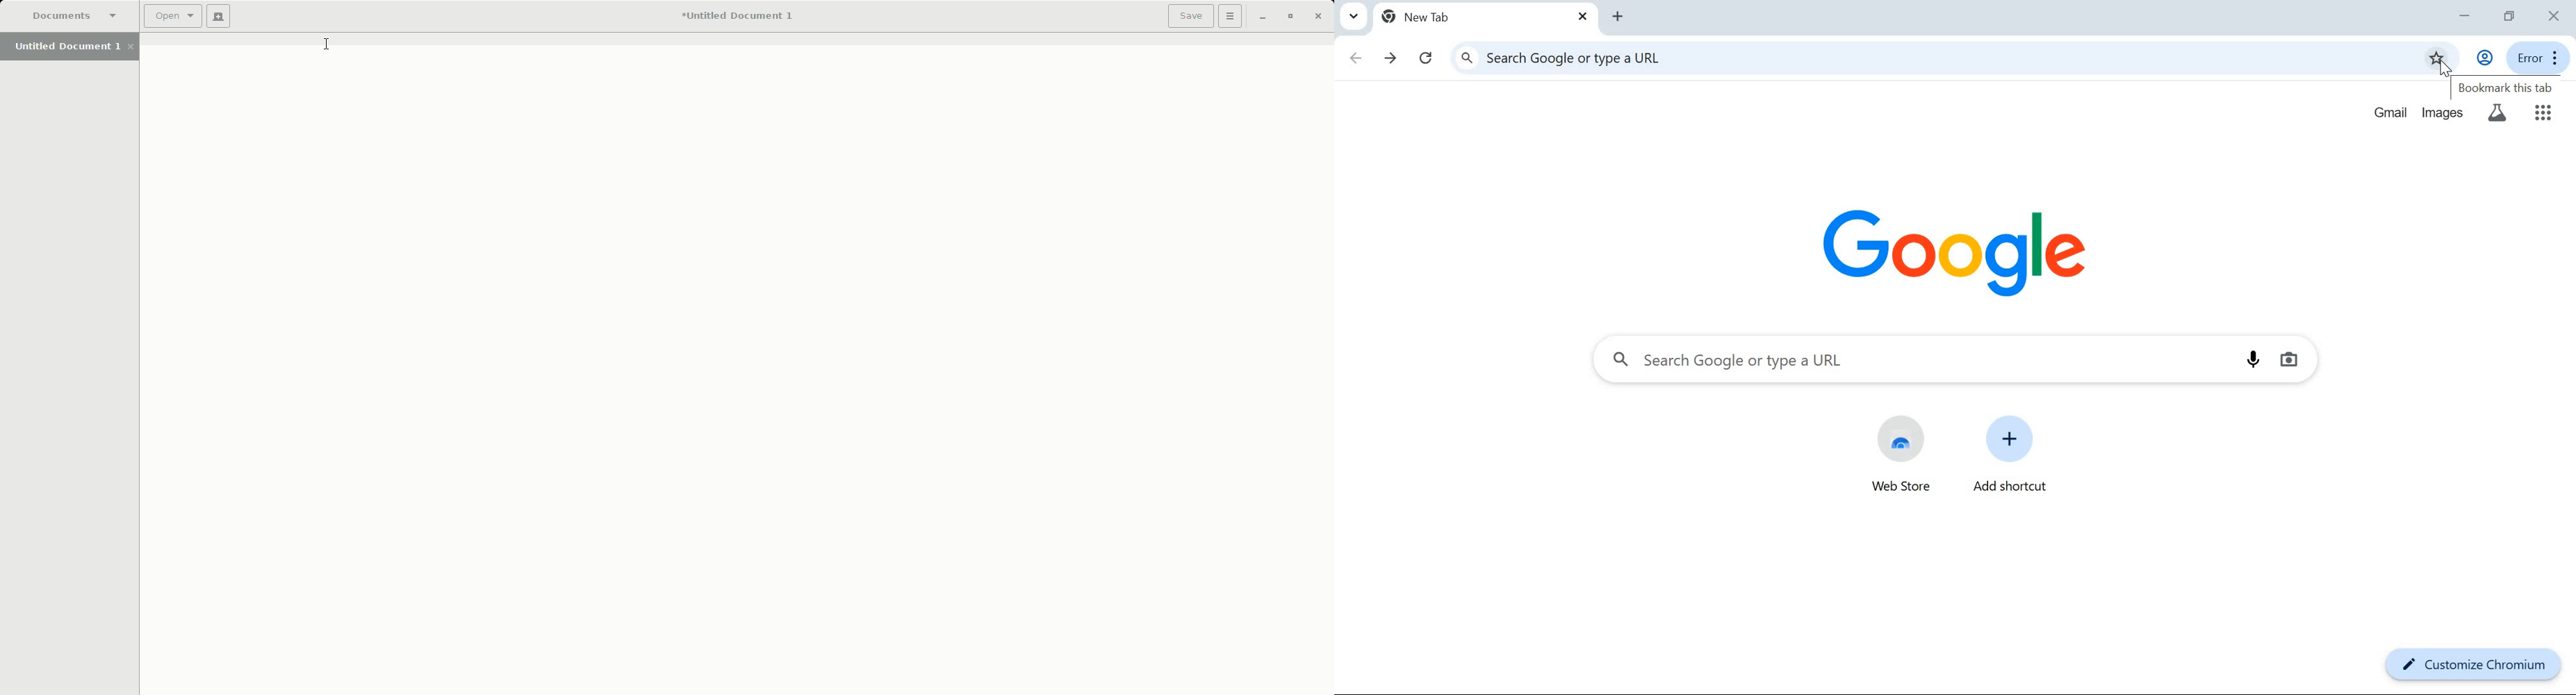 The width and height of the screenshot is (2576, 700). I want to click on Save, so click(1190, 17).